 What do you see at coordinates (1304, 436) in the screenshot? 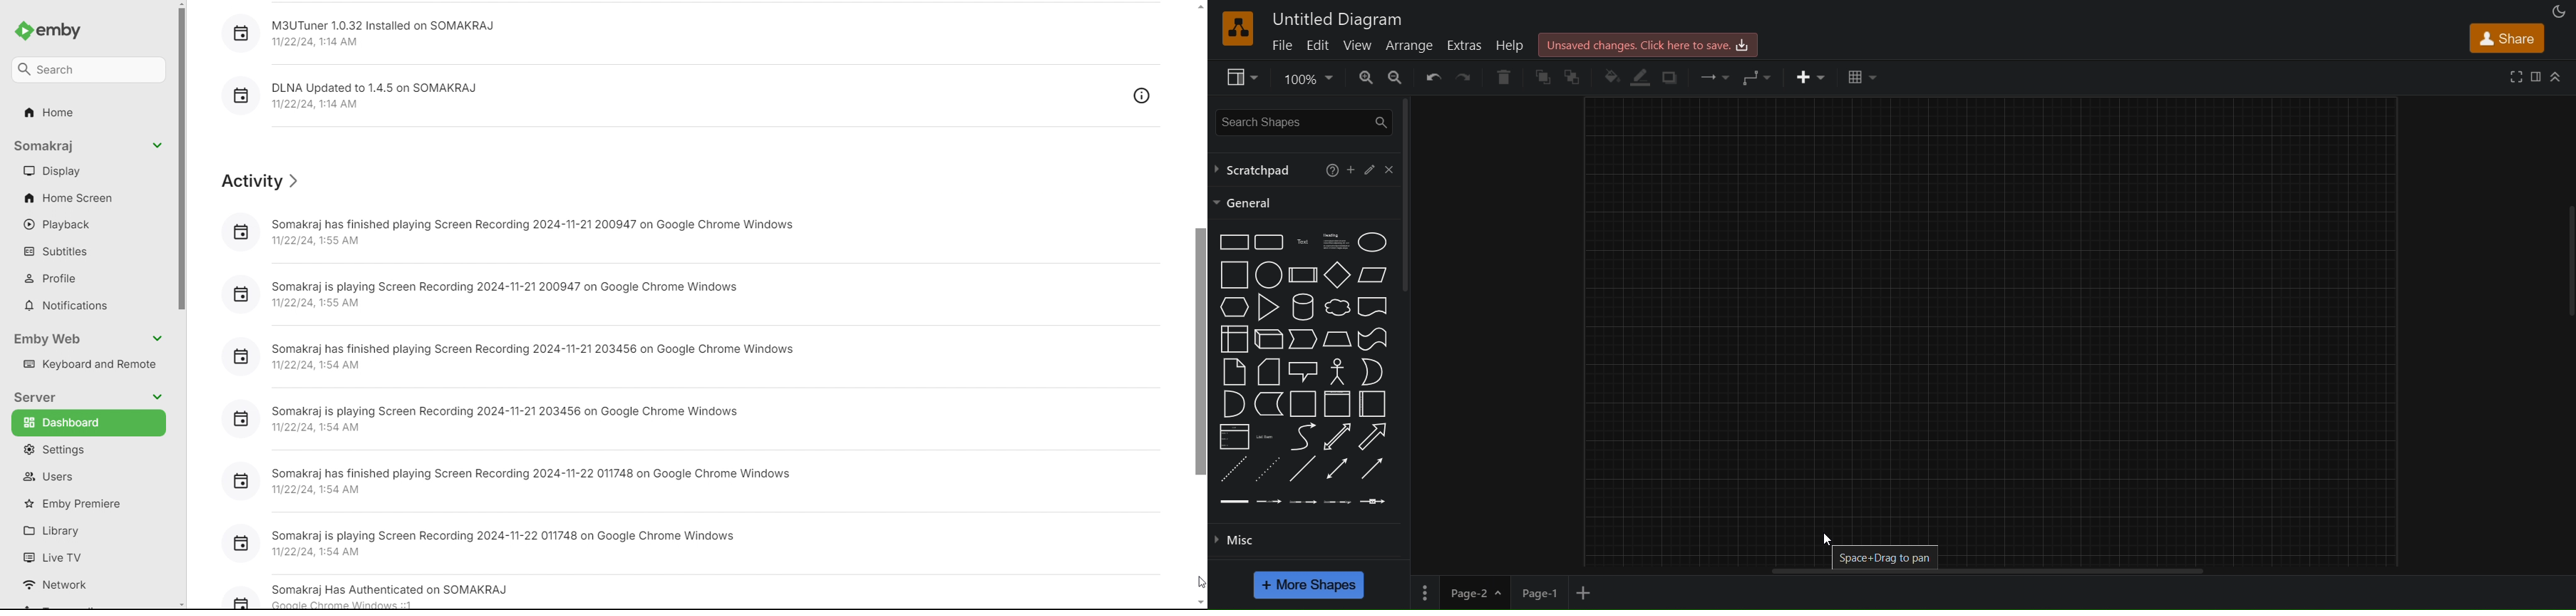
I see `curve` at bounding box center [1304, 436].